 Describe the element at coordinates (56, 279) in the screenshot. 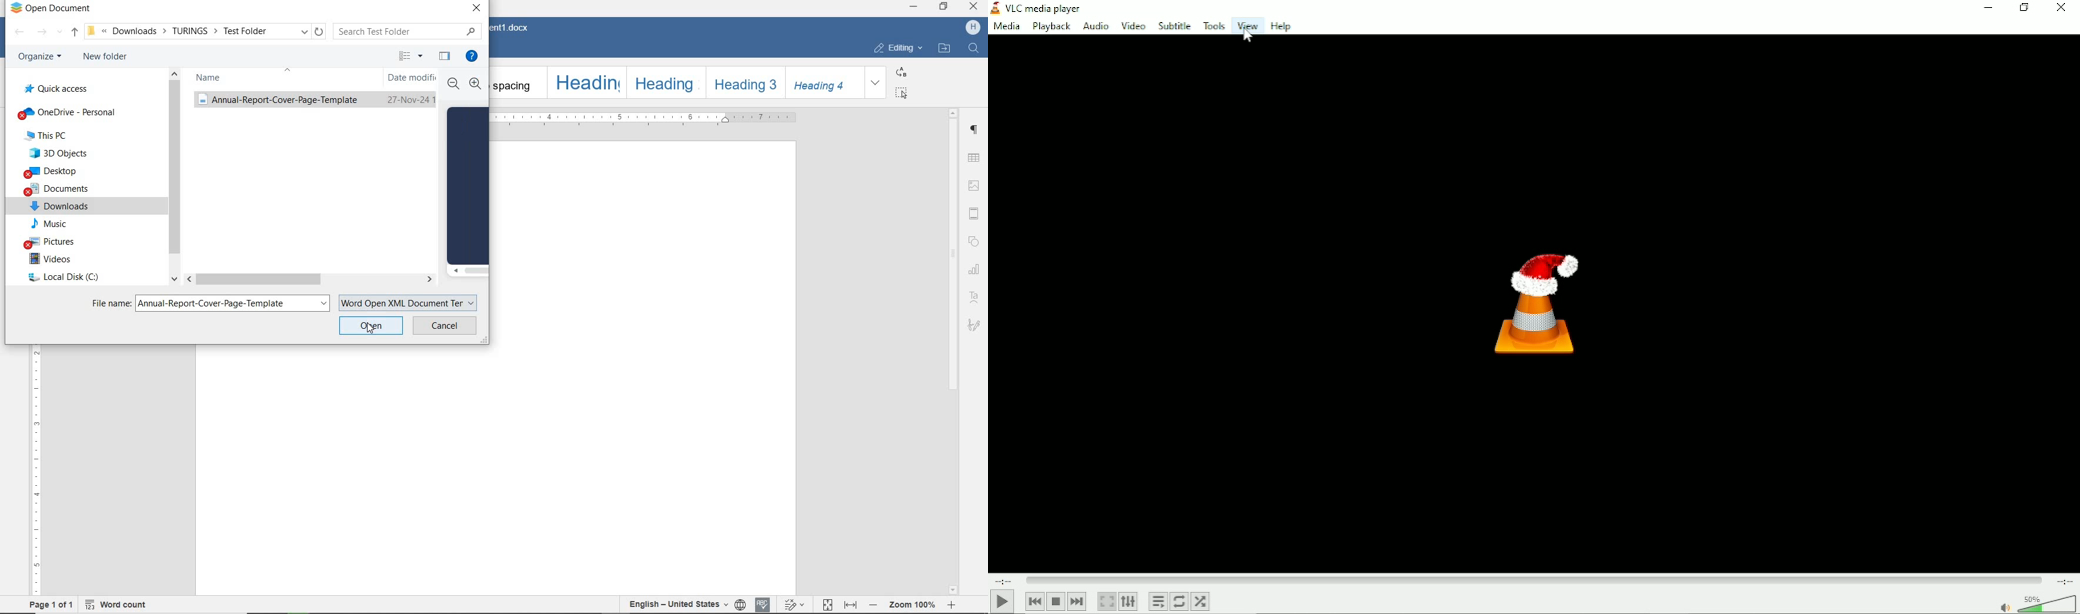

I see `Local Disk (C)` at that location.